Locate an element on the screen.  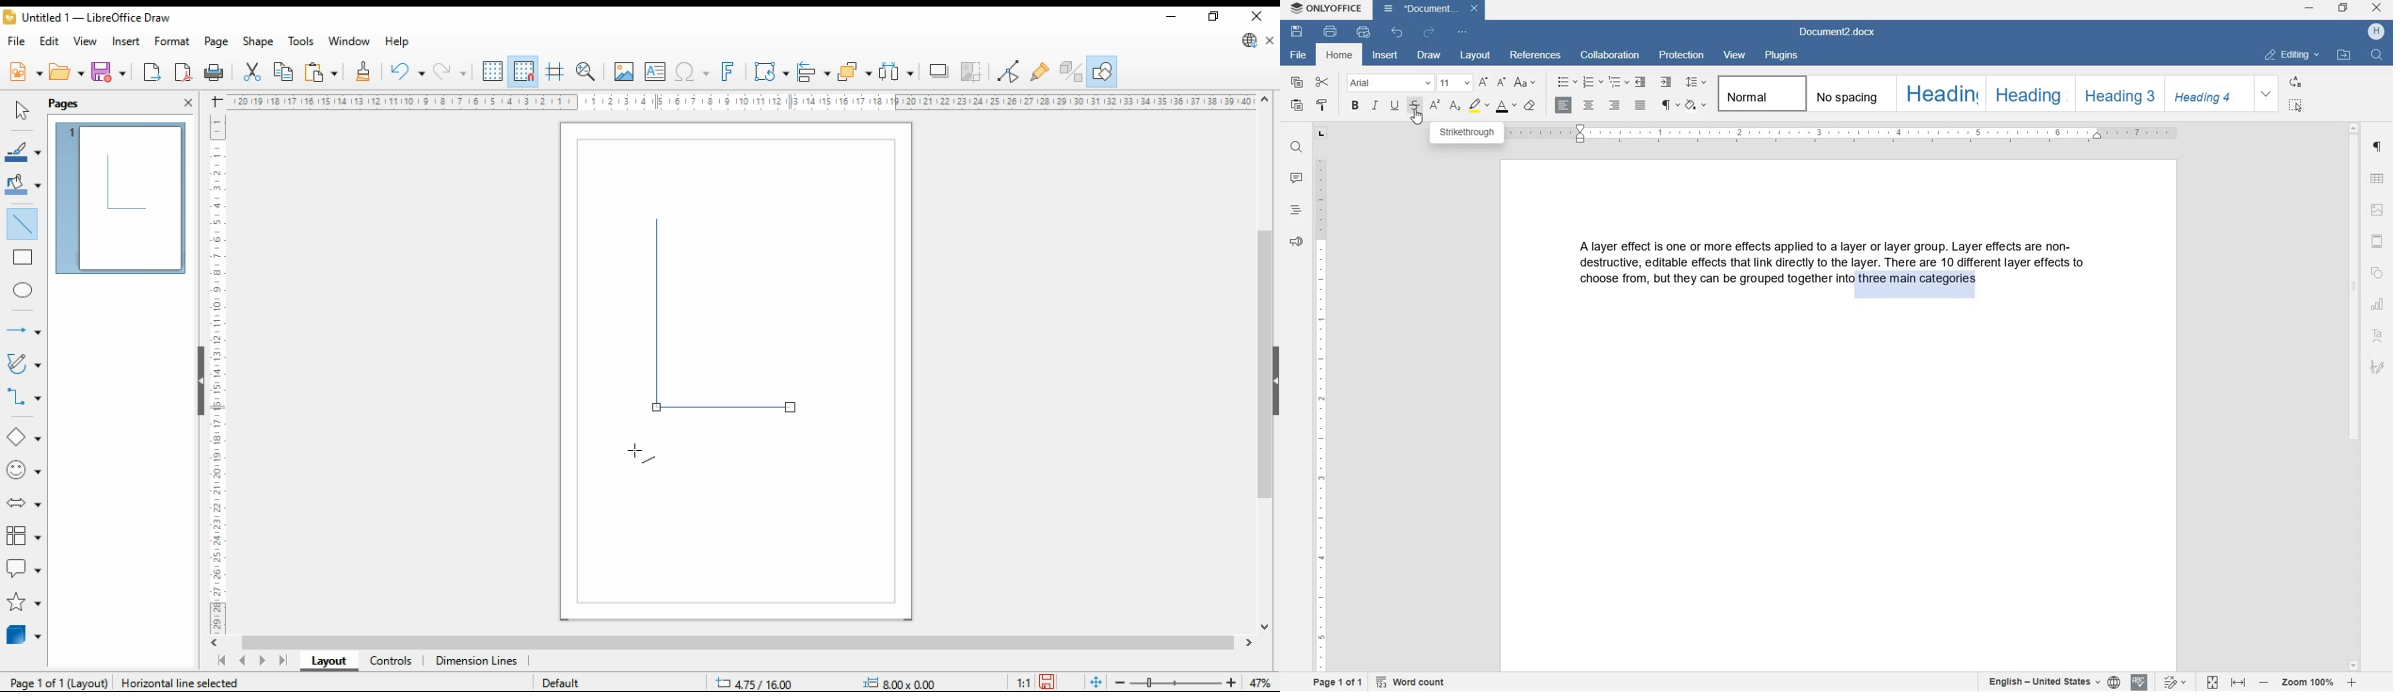
insert line message is located at coordinates (26, 258).